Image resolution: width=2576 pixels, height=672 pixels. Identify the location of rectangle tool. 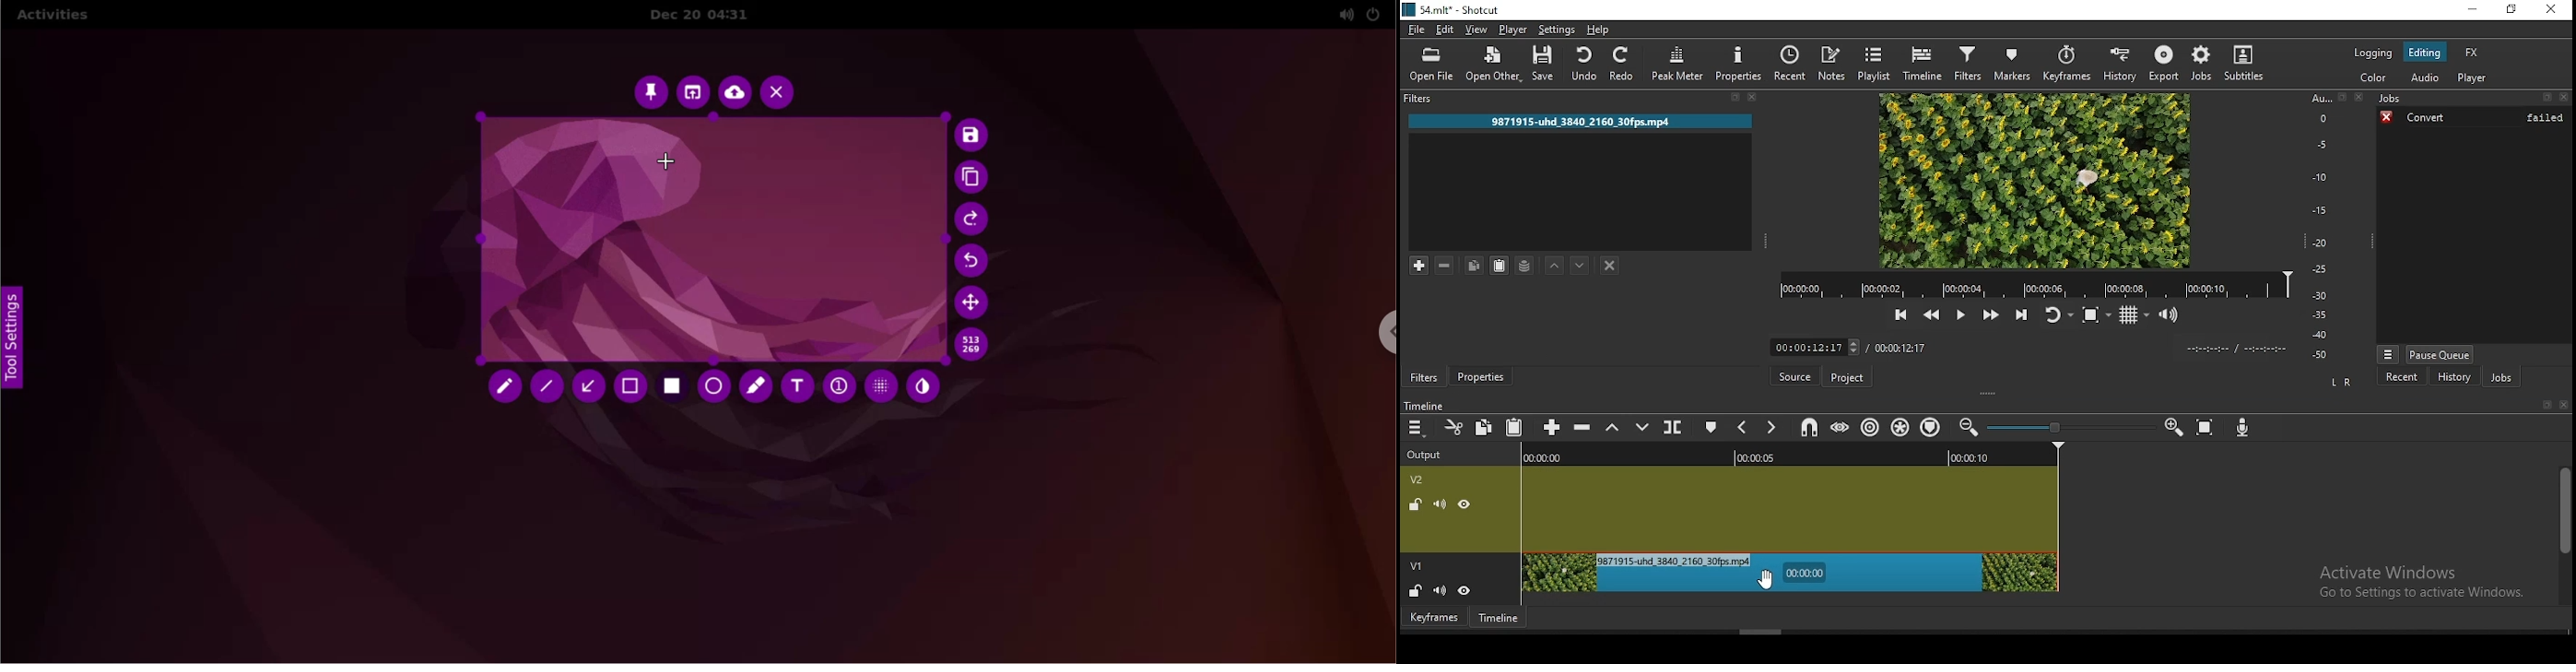
(674, 387).